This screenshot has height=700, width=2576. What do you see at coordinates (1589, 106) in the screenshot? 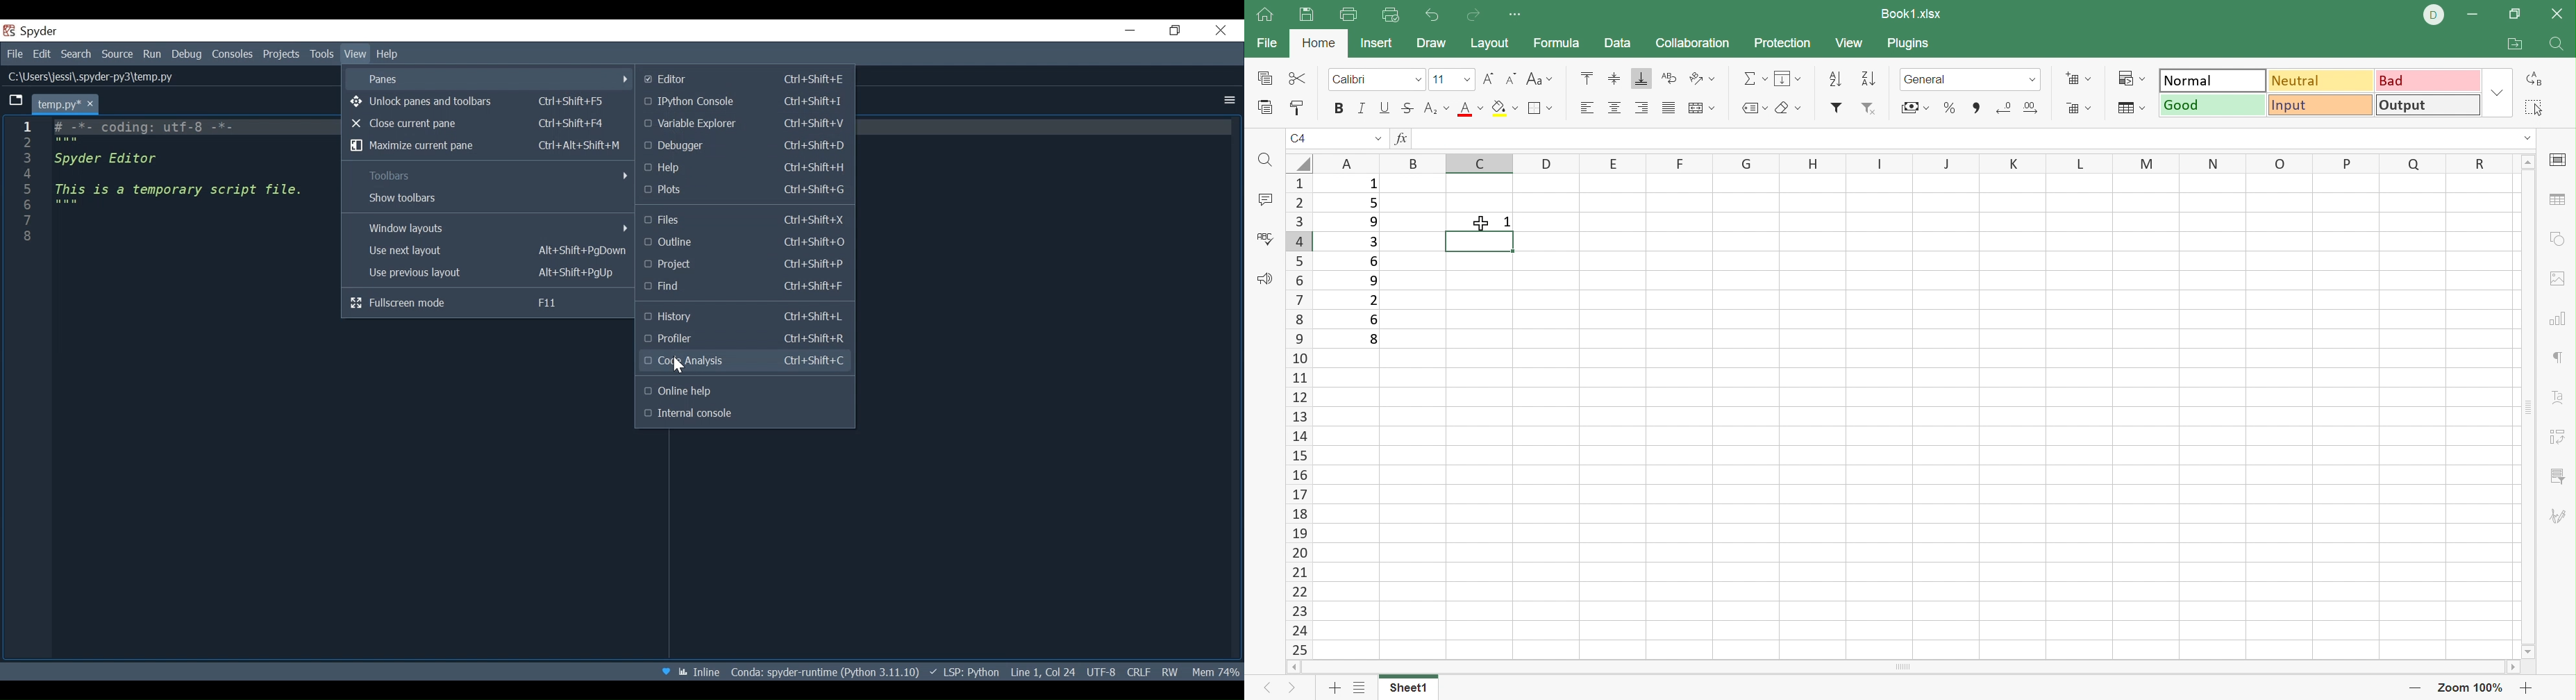
I see `Align left` at bounding box center [1589, 106].